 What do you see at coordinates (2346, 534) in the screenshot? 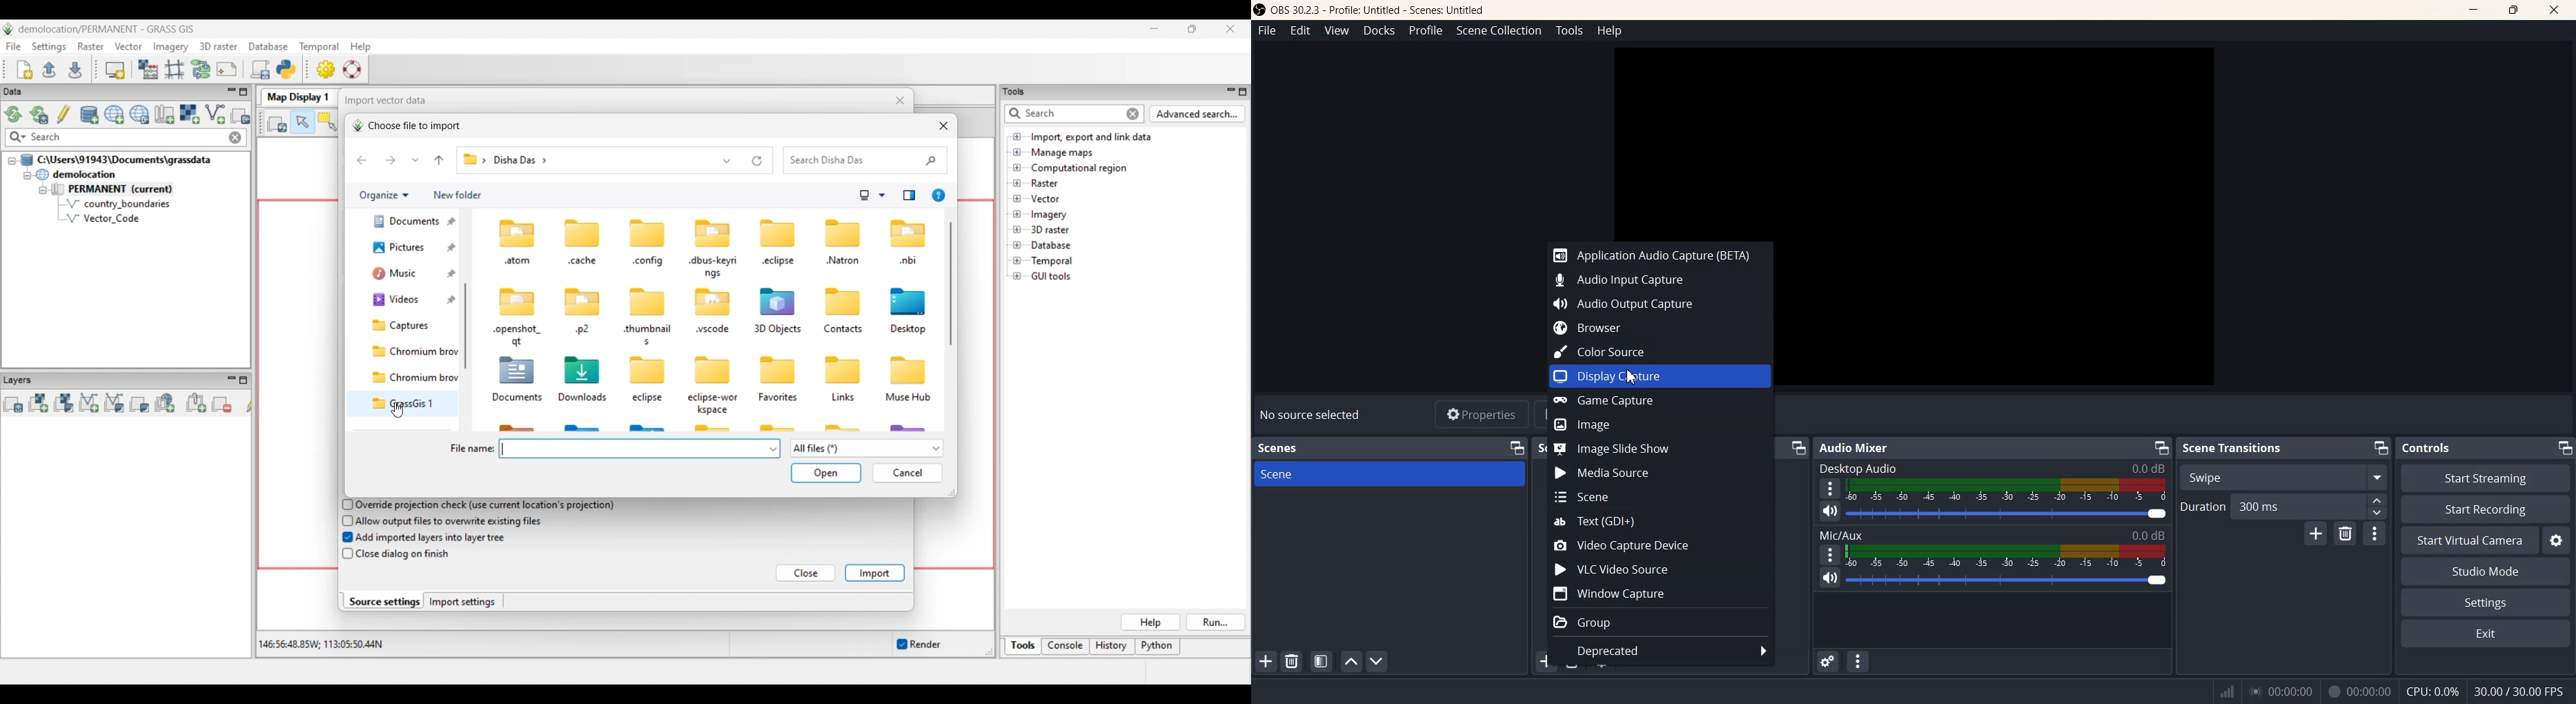
I see `Remove configurable Transition` at bounding box center [2346, 534].